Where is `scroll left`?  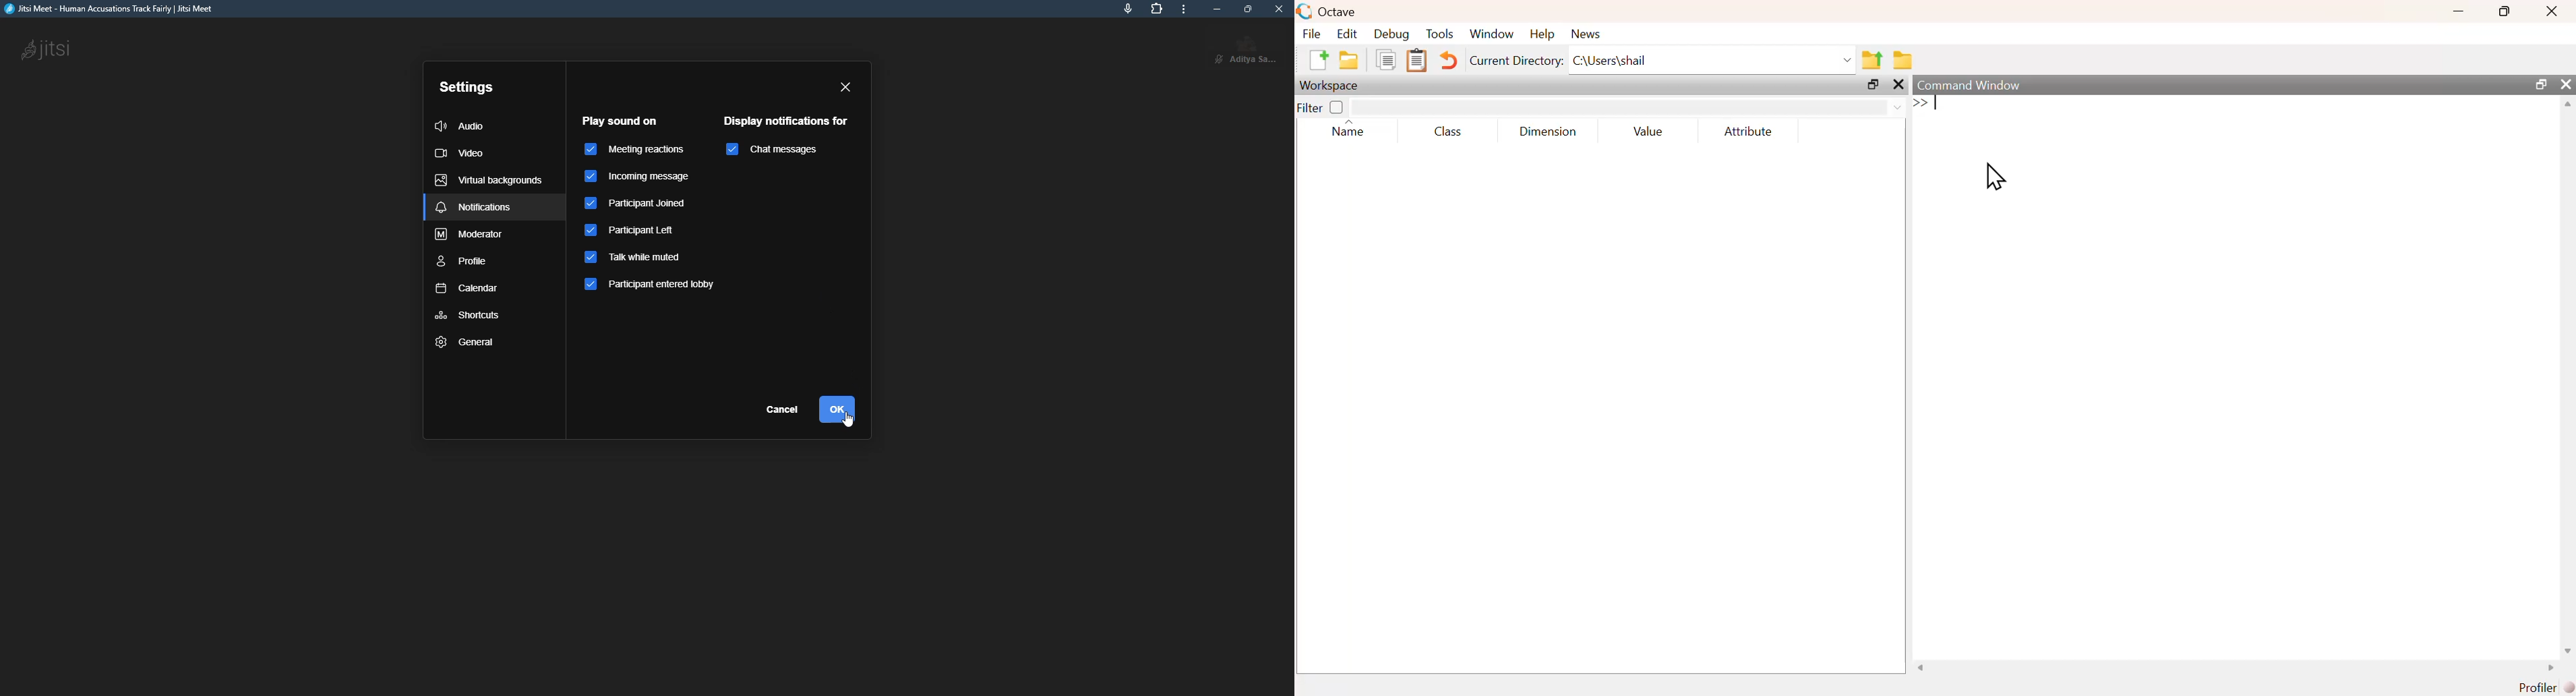
scroll left is located at coordinates (1922, 667).